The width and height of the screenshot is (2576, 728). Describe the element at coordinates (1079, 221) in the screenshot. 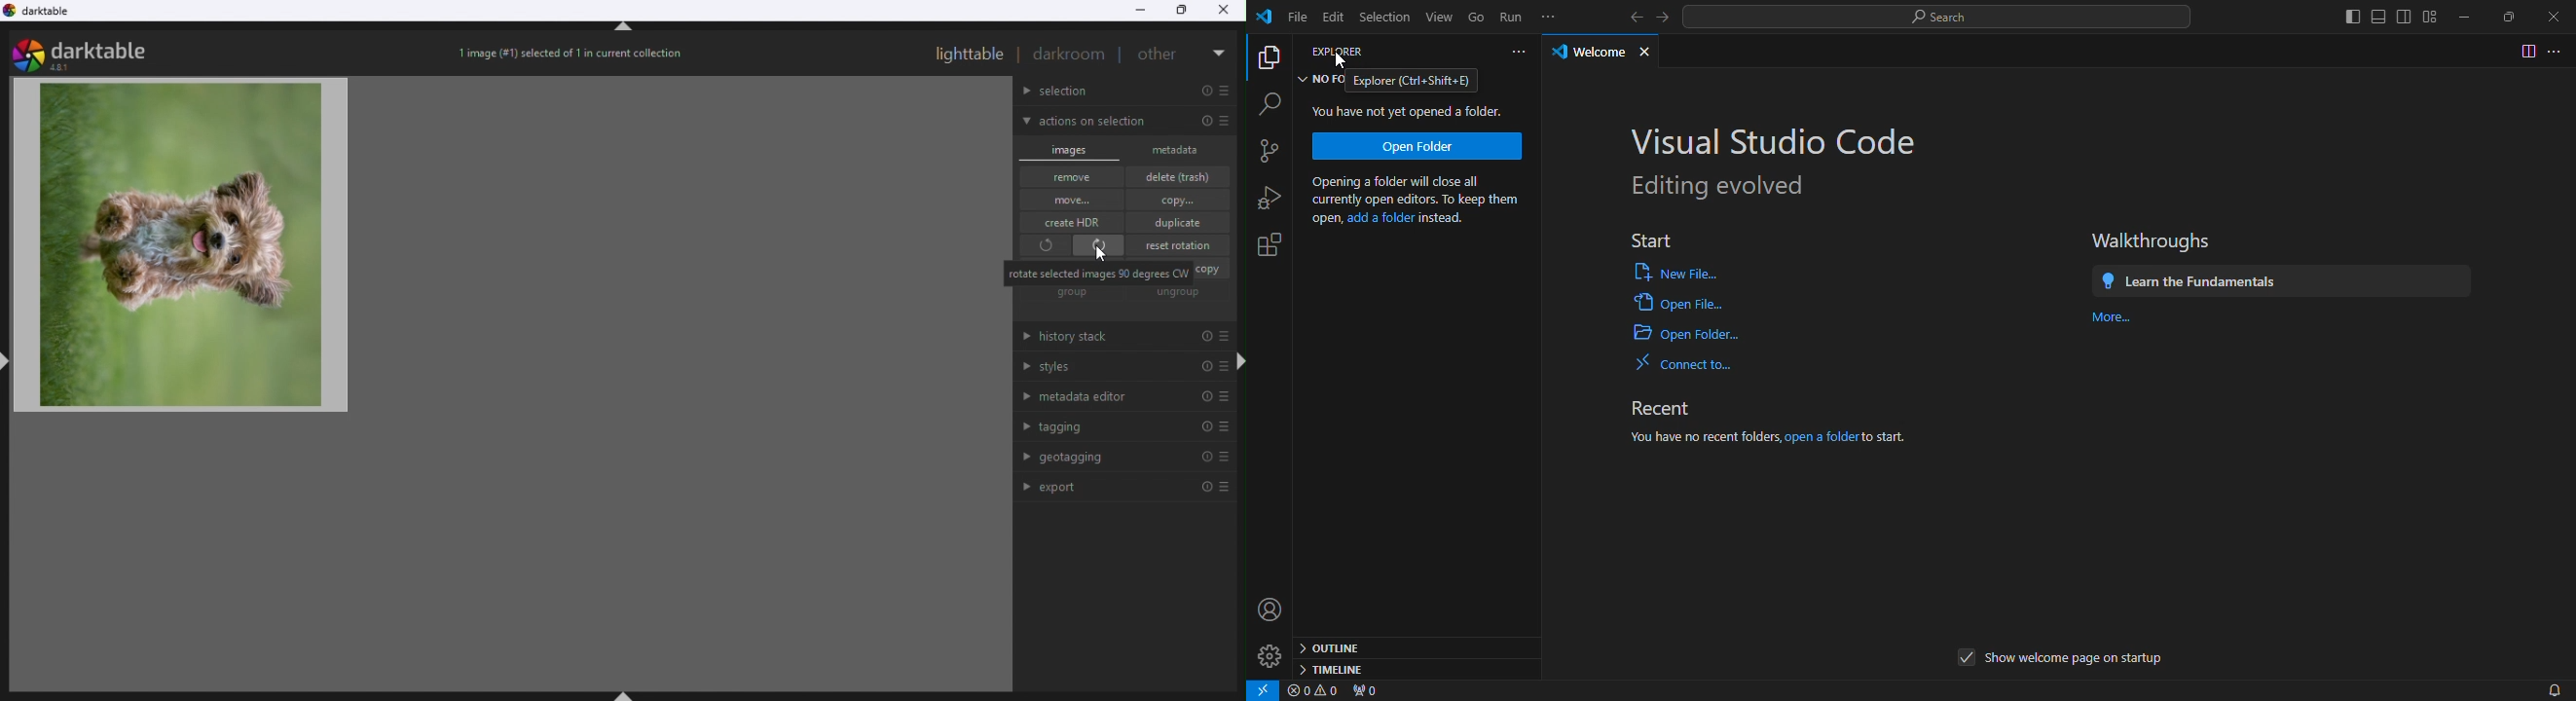

I see `Create HDr` at that location.